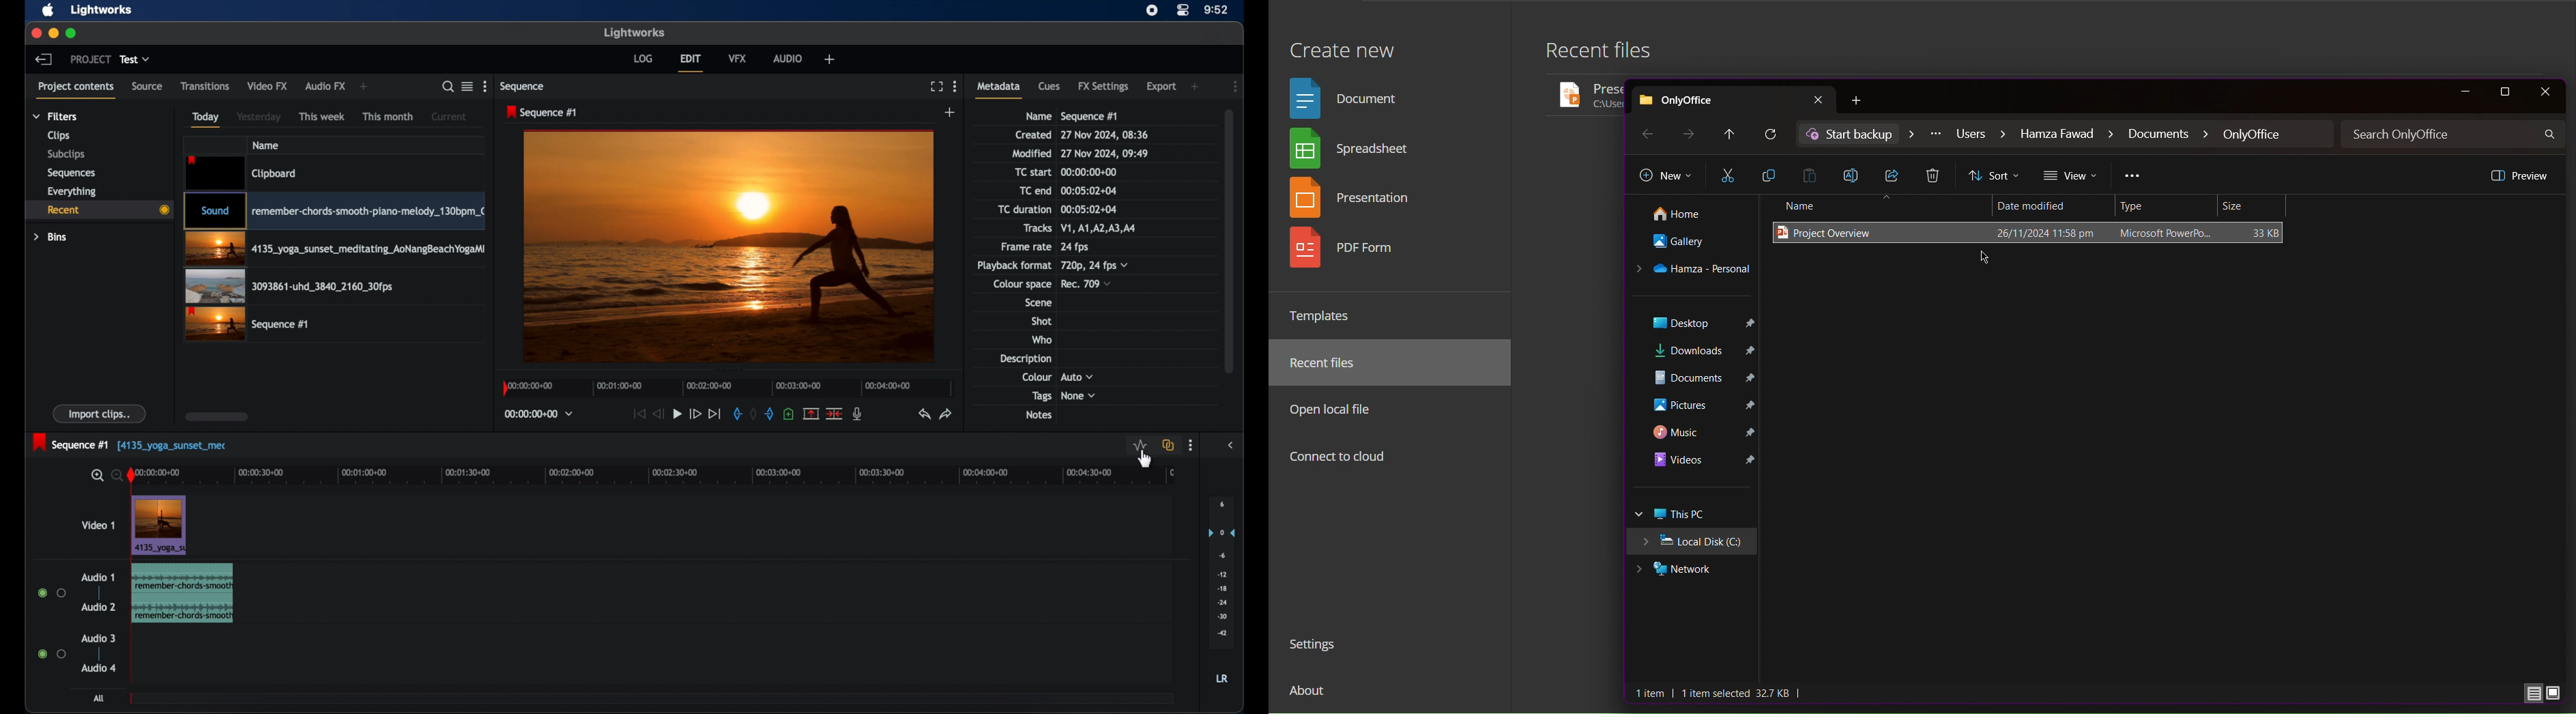 The height and width of the screenshot is (728, 2576). I want to click on playback format, so click(1014, 265).